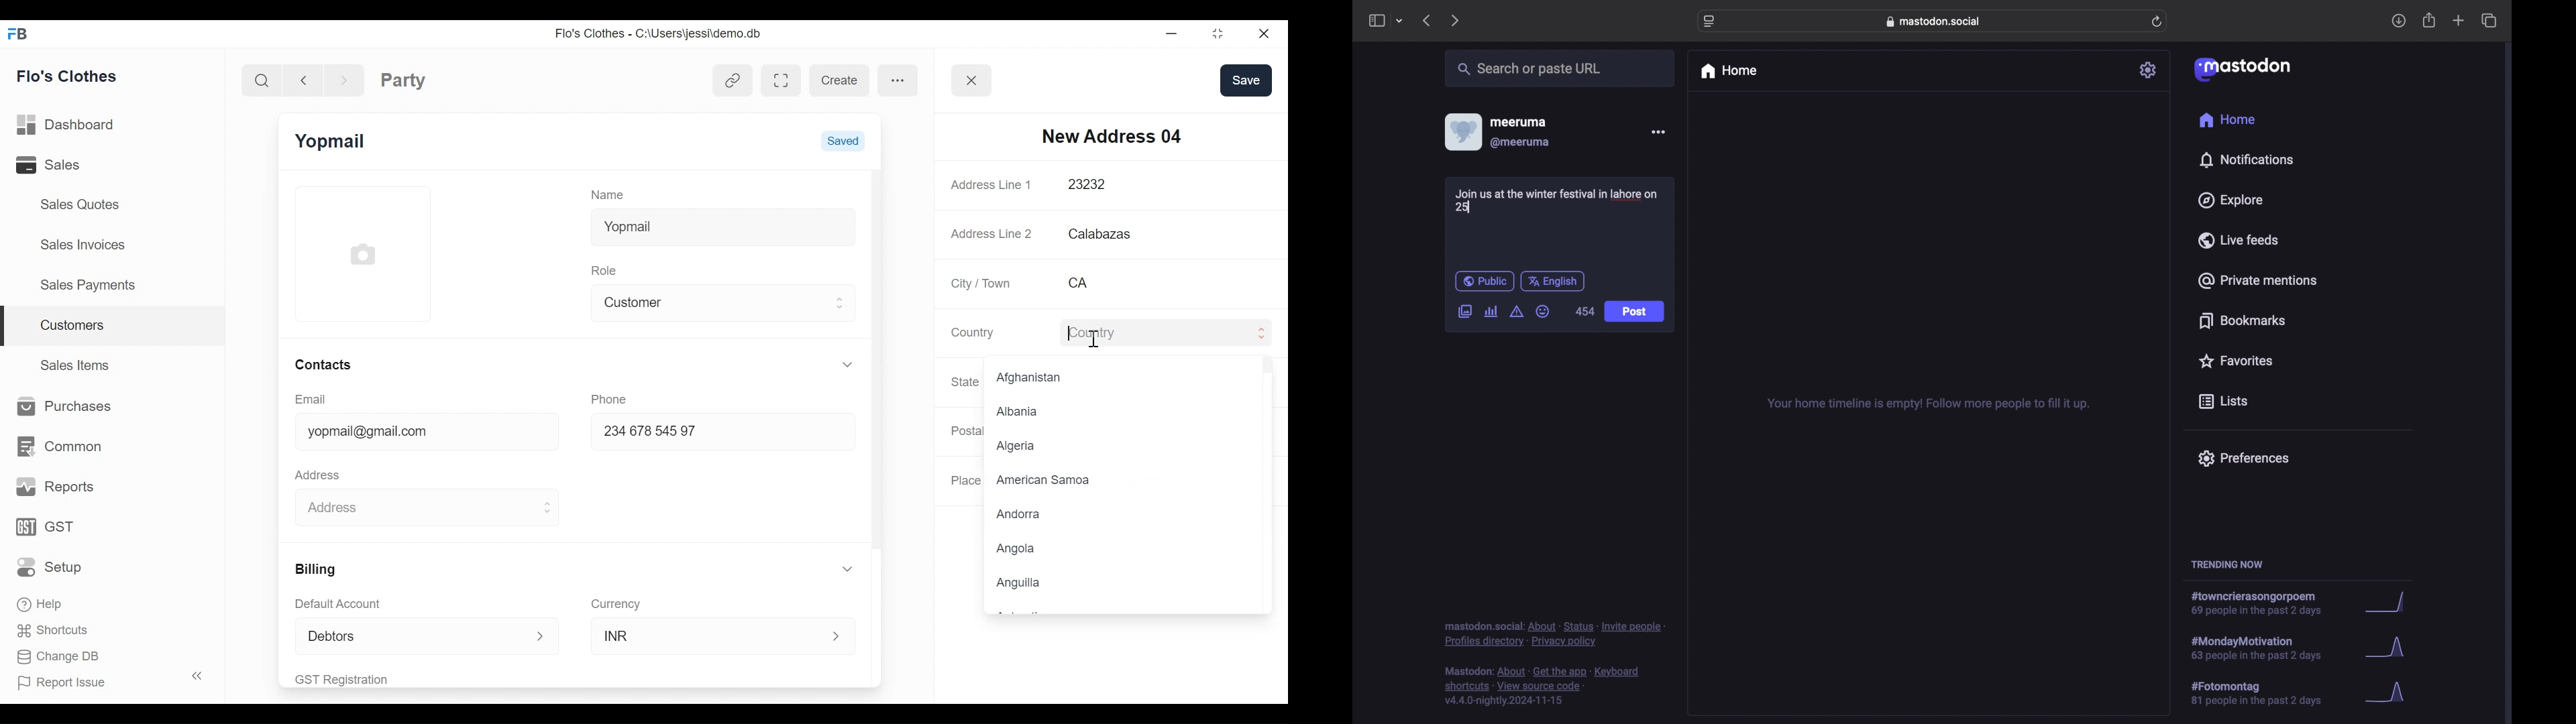  I want to click on Address, so click(321, 473).